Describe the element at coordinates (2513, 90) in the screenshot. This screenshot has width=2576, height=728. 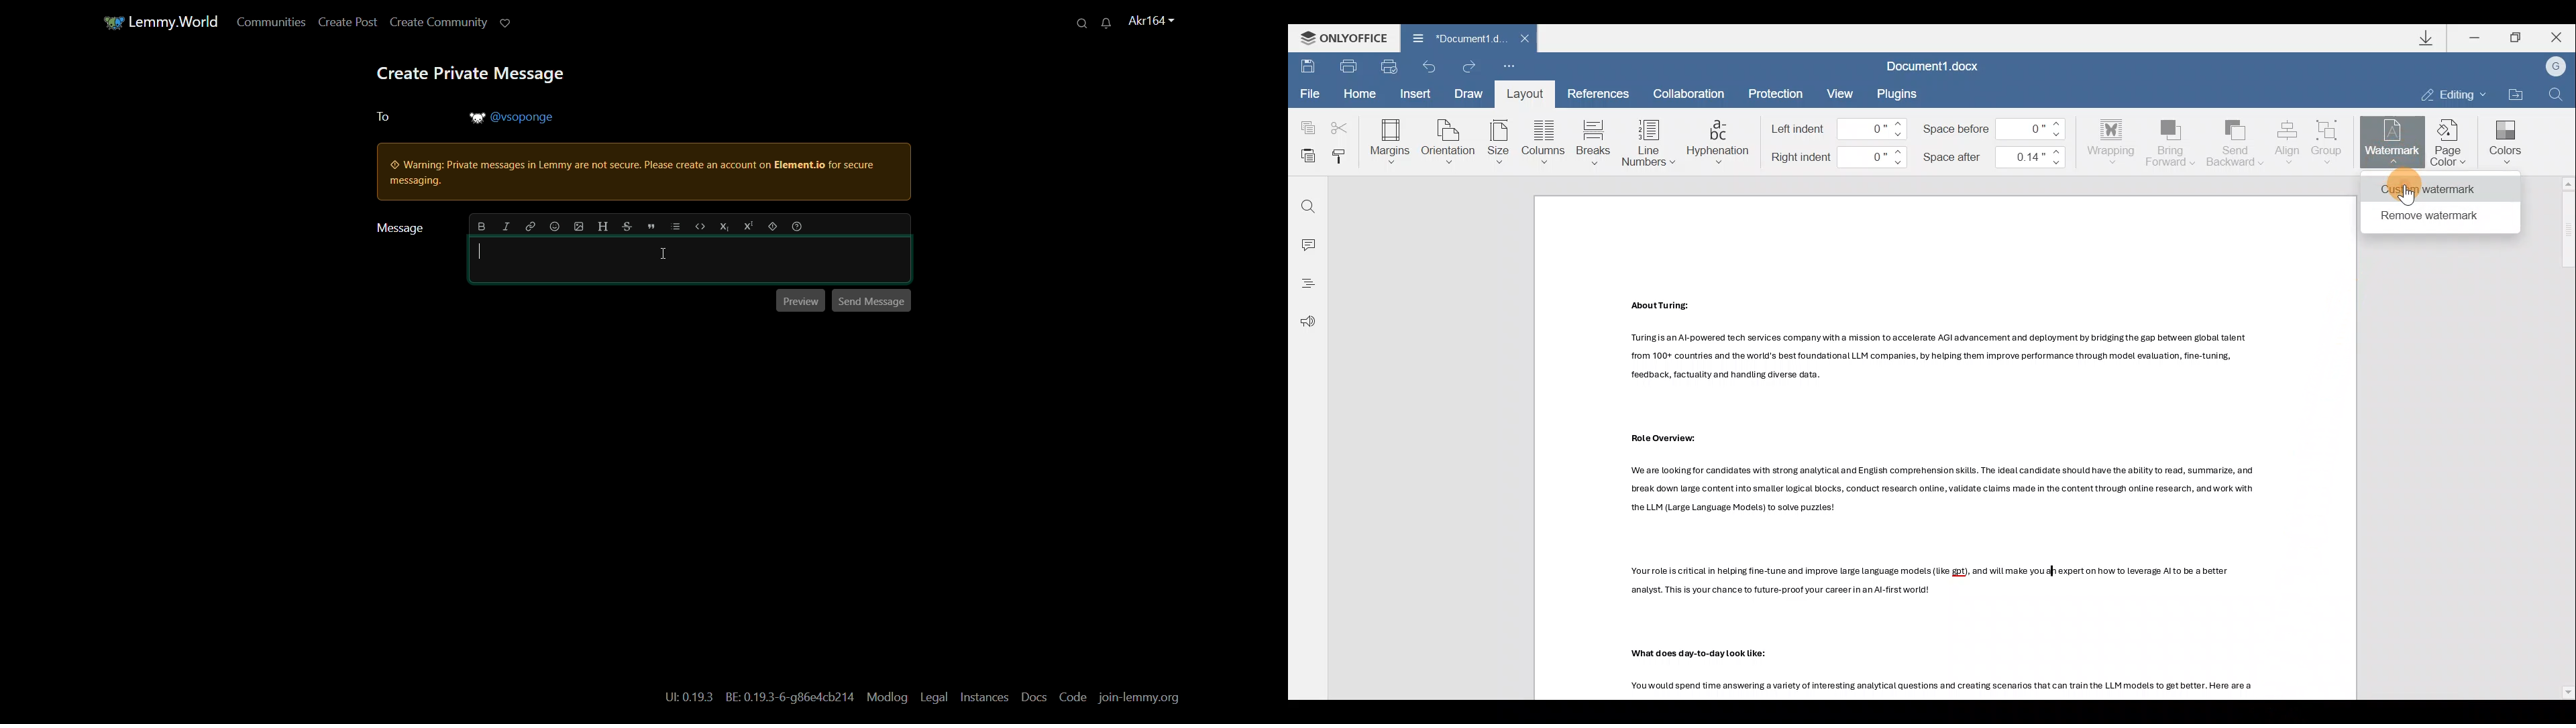
I see `Open file location` at that location.